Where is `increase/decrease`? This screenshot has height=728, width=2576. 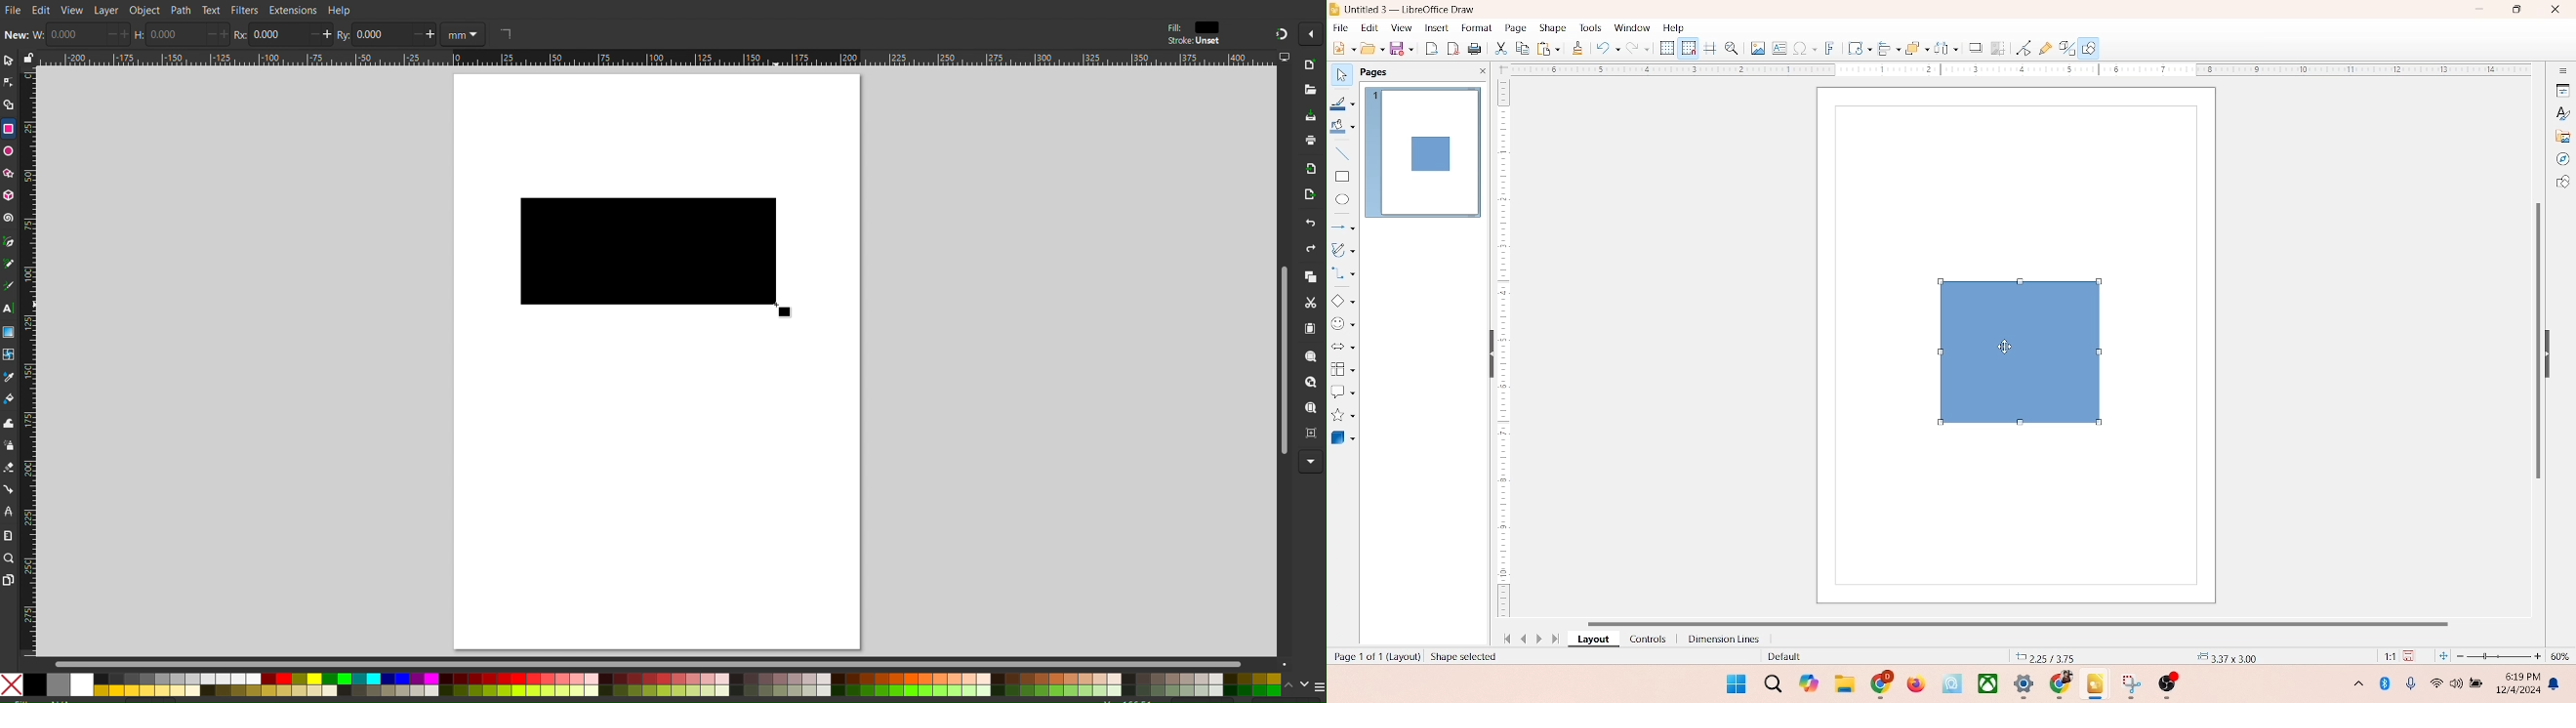
increase/decrease is located at coordinates (219, 35).